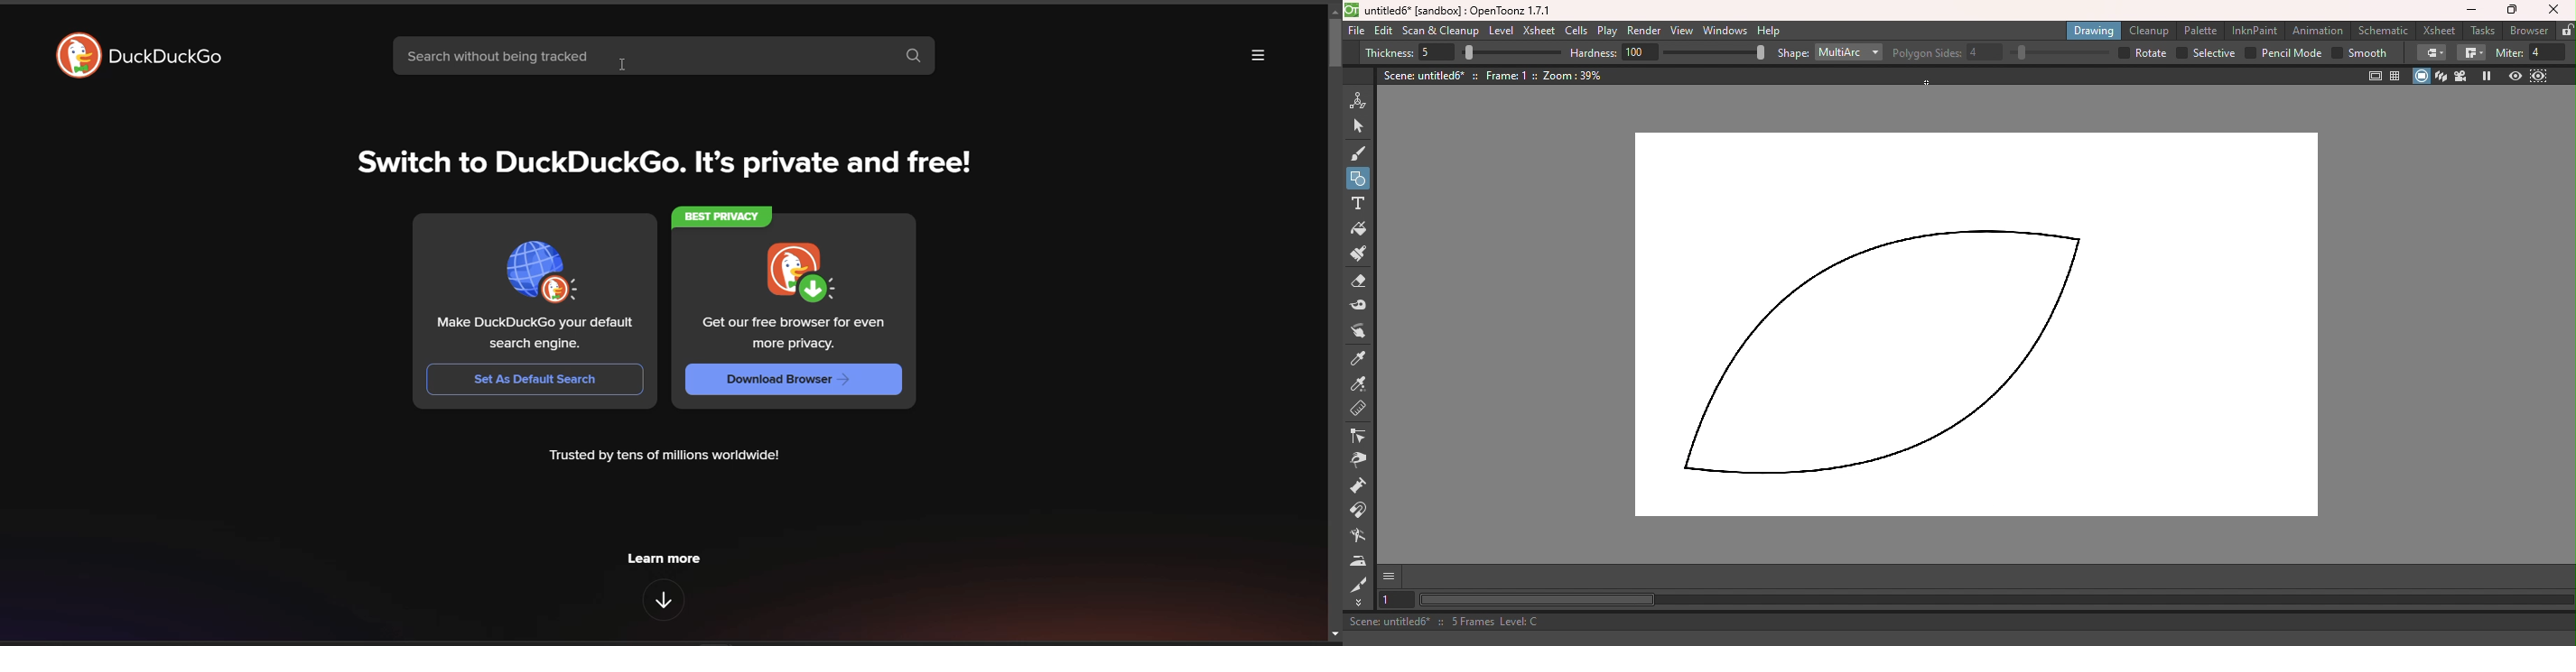  I want to click on cursor, so click(624, 63).